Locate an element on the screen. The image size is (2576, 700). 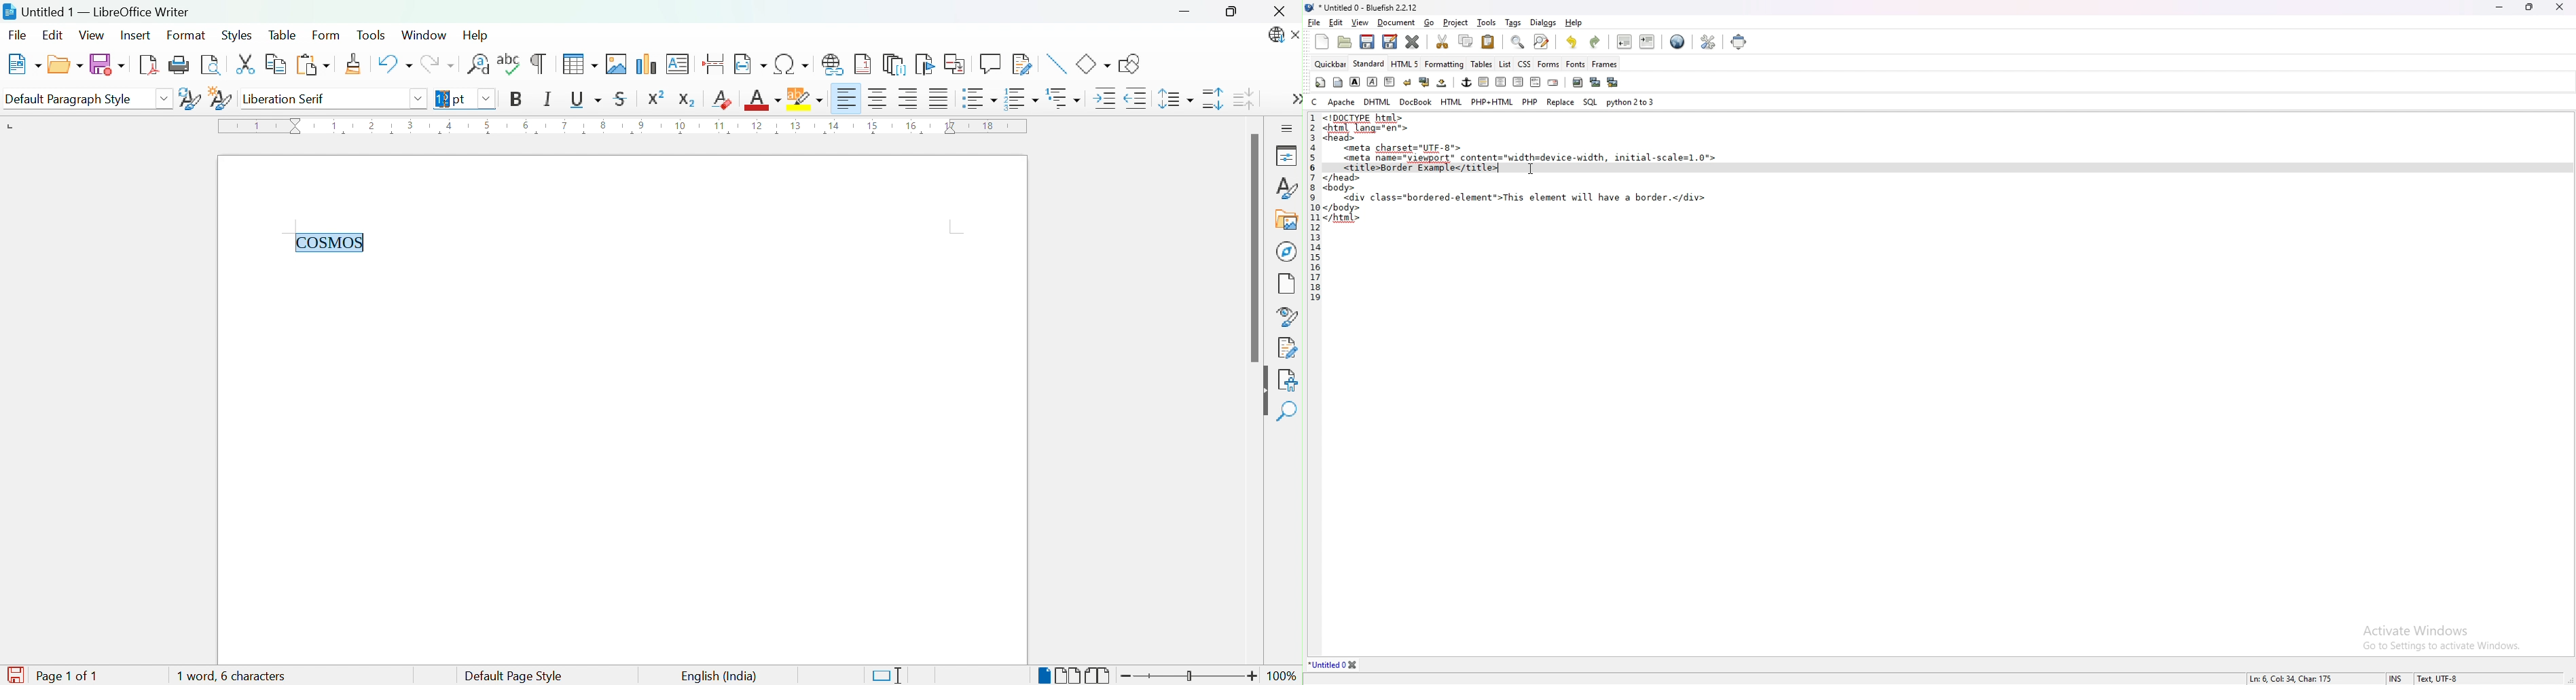
help is located at coordinates (1575, 22).